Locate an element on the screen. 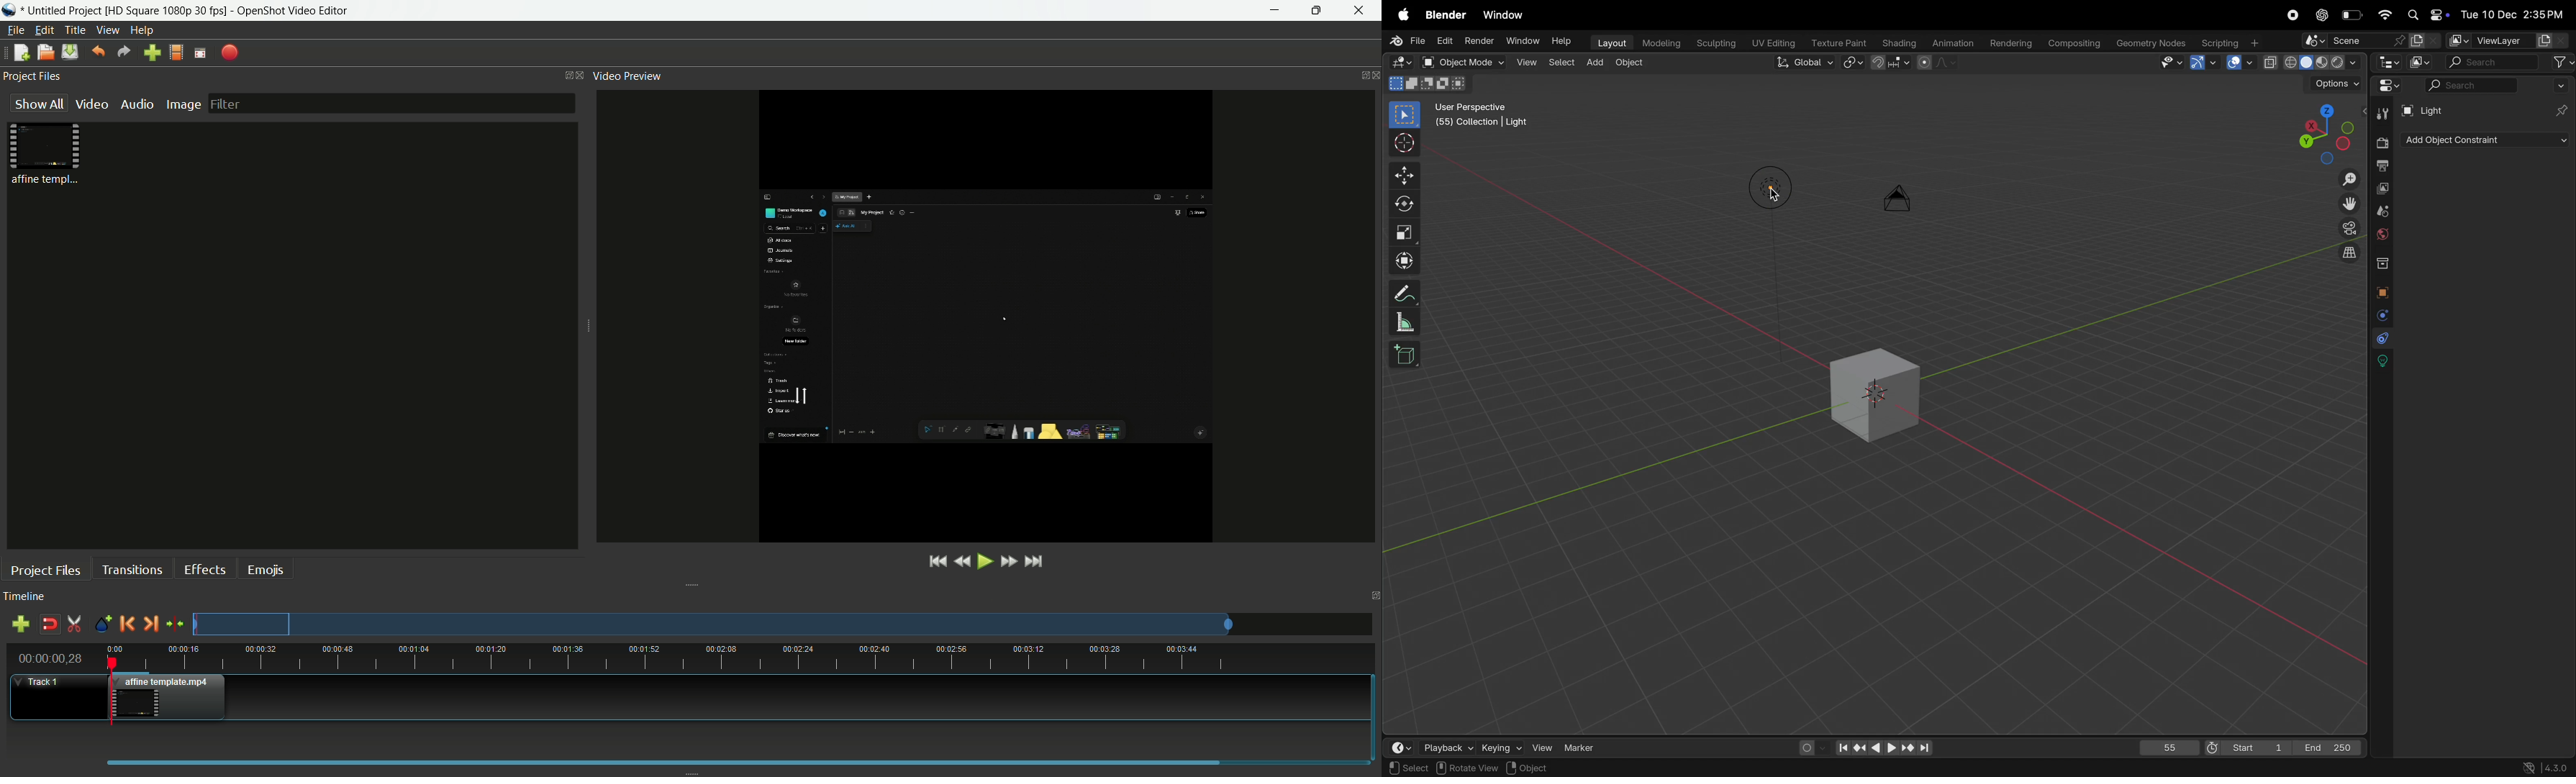 Image resolution: width=2576 pixels, height=784 pixels. view menu is located at coordinates (108, 30).